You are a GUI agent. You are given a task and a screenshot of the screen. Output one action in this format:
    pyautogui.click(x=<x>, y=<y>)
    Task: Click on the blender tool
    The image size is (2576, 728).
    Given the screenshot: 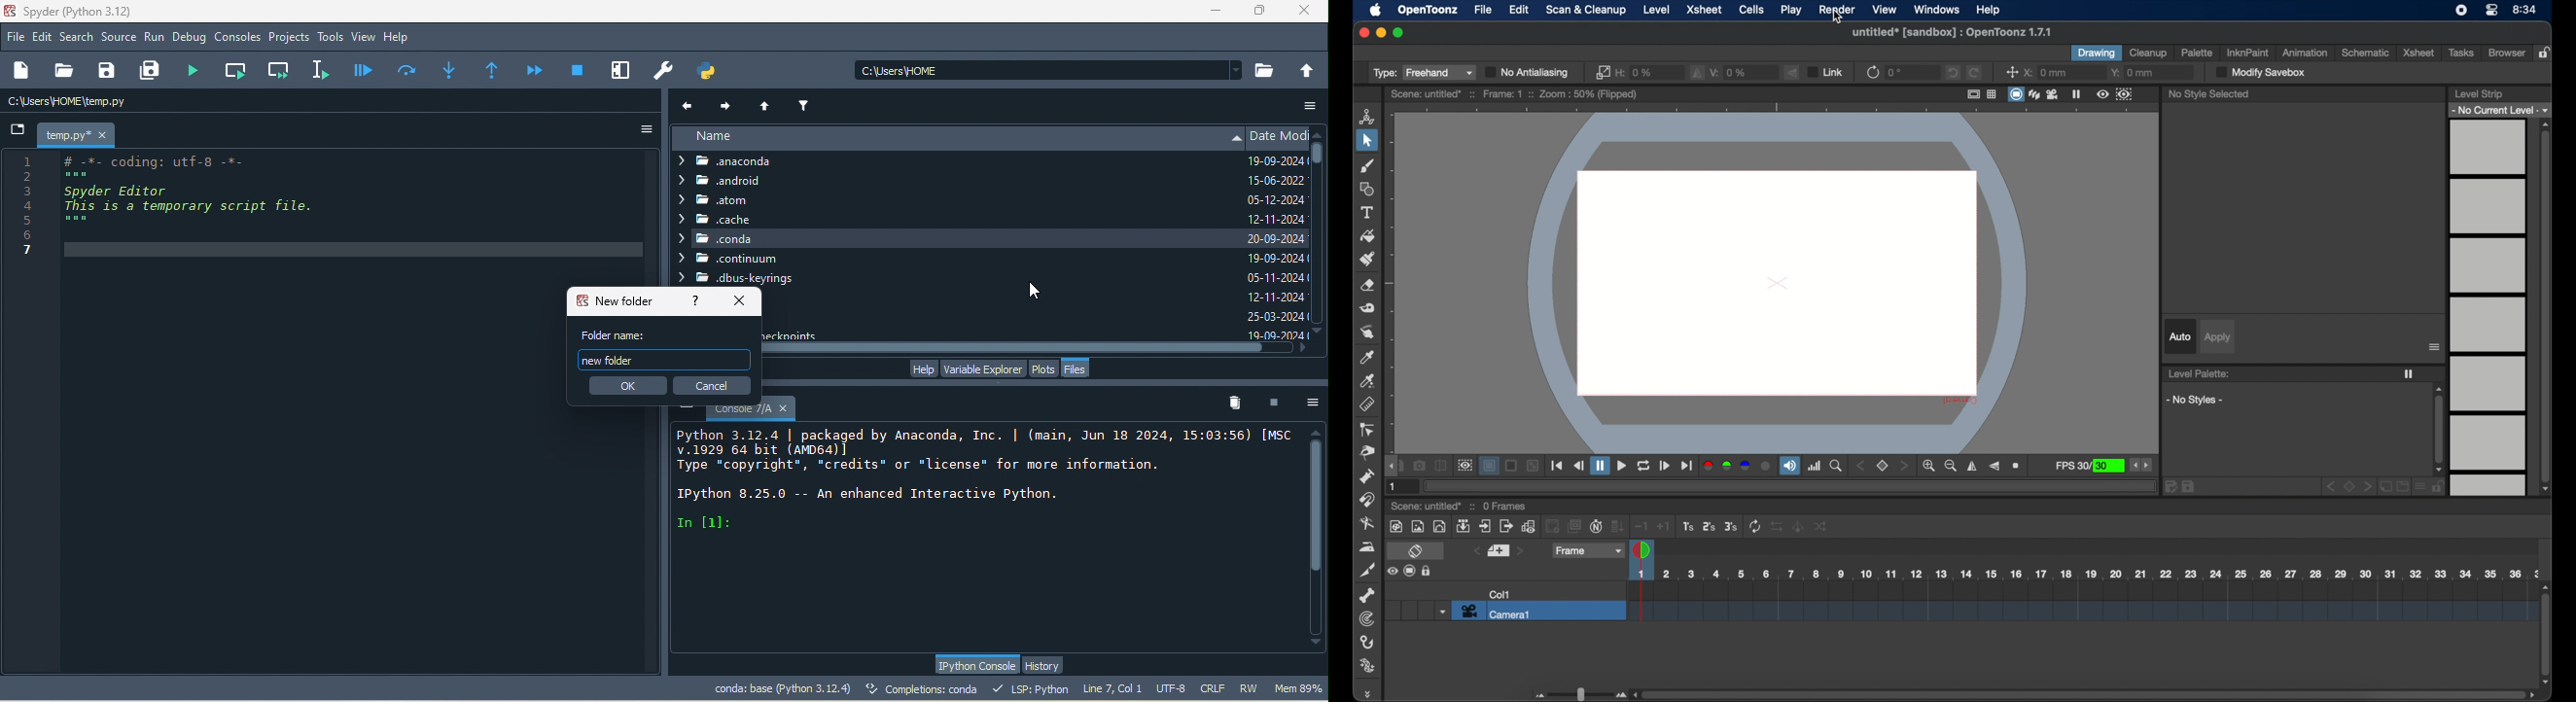 What is the action you would take?
    pyautogui.click(x=1367, y=524)
    